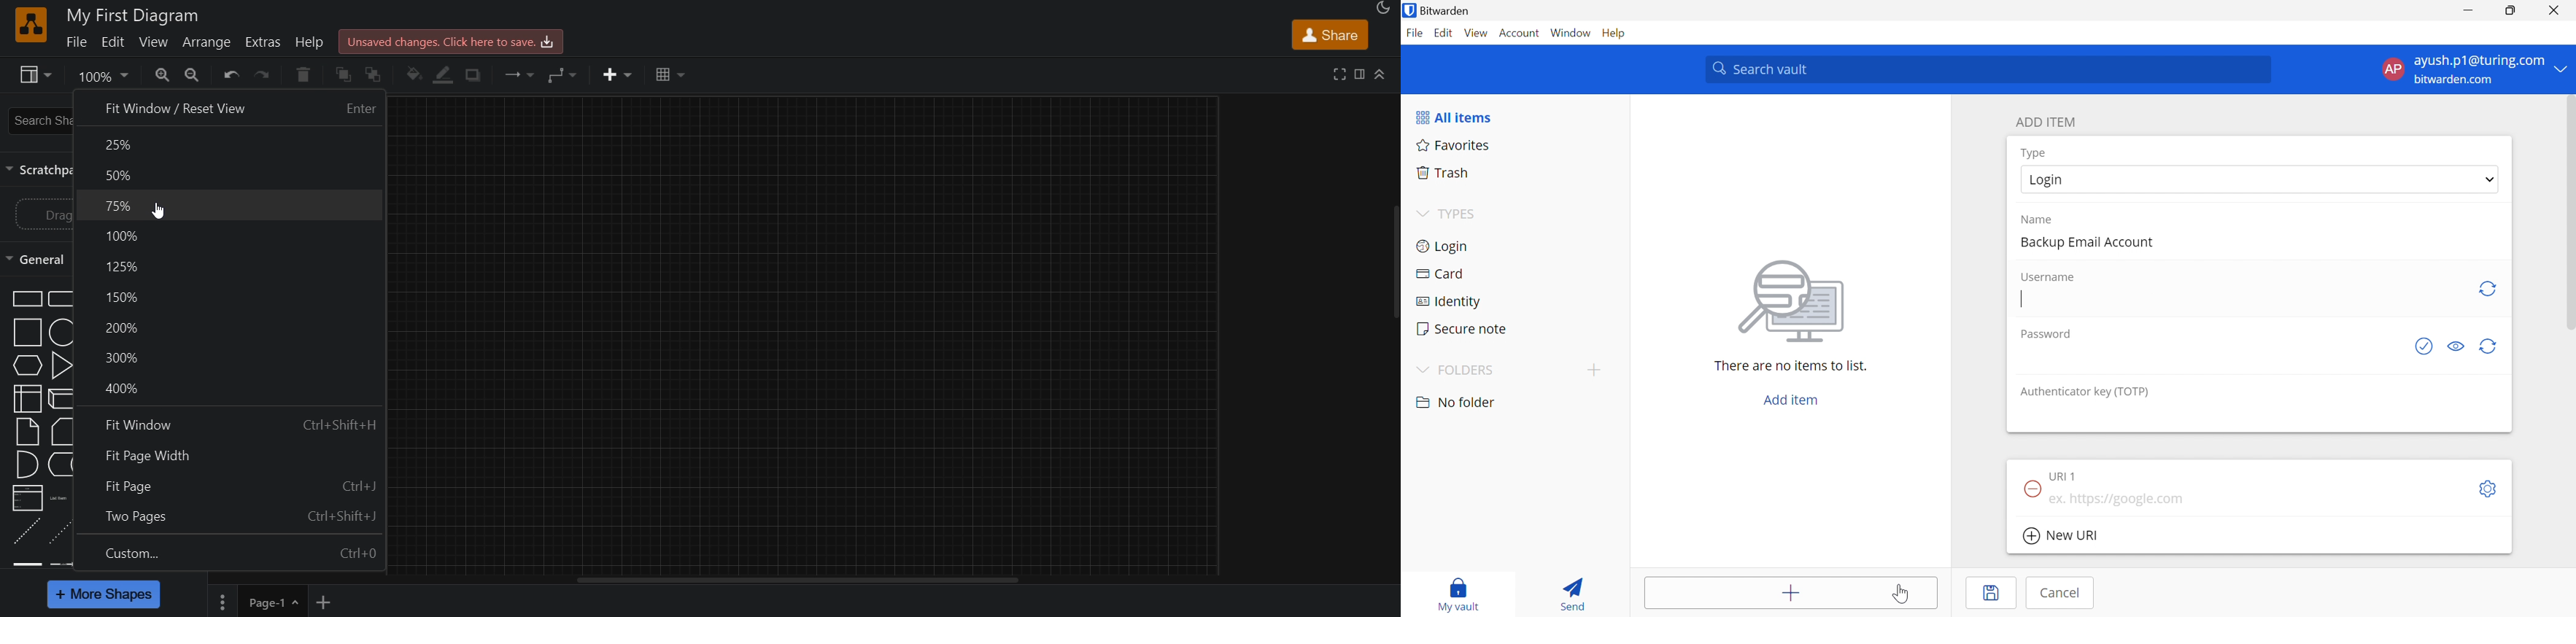  Describe the element at coordinates (454, 41) in the screenshot. I see `click here to save` at that location.